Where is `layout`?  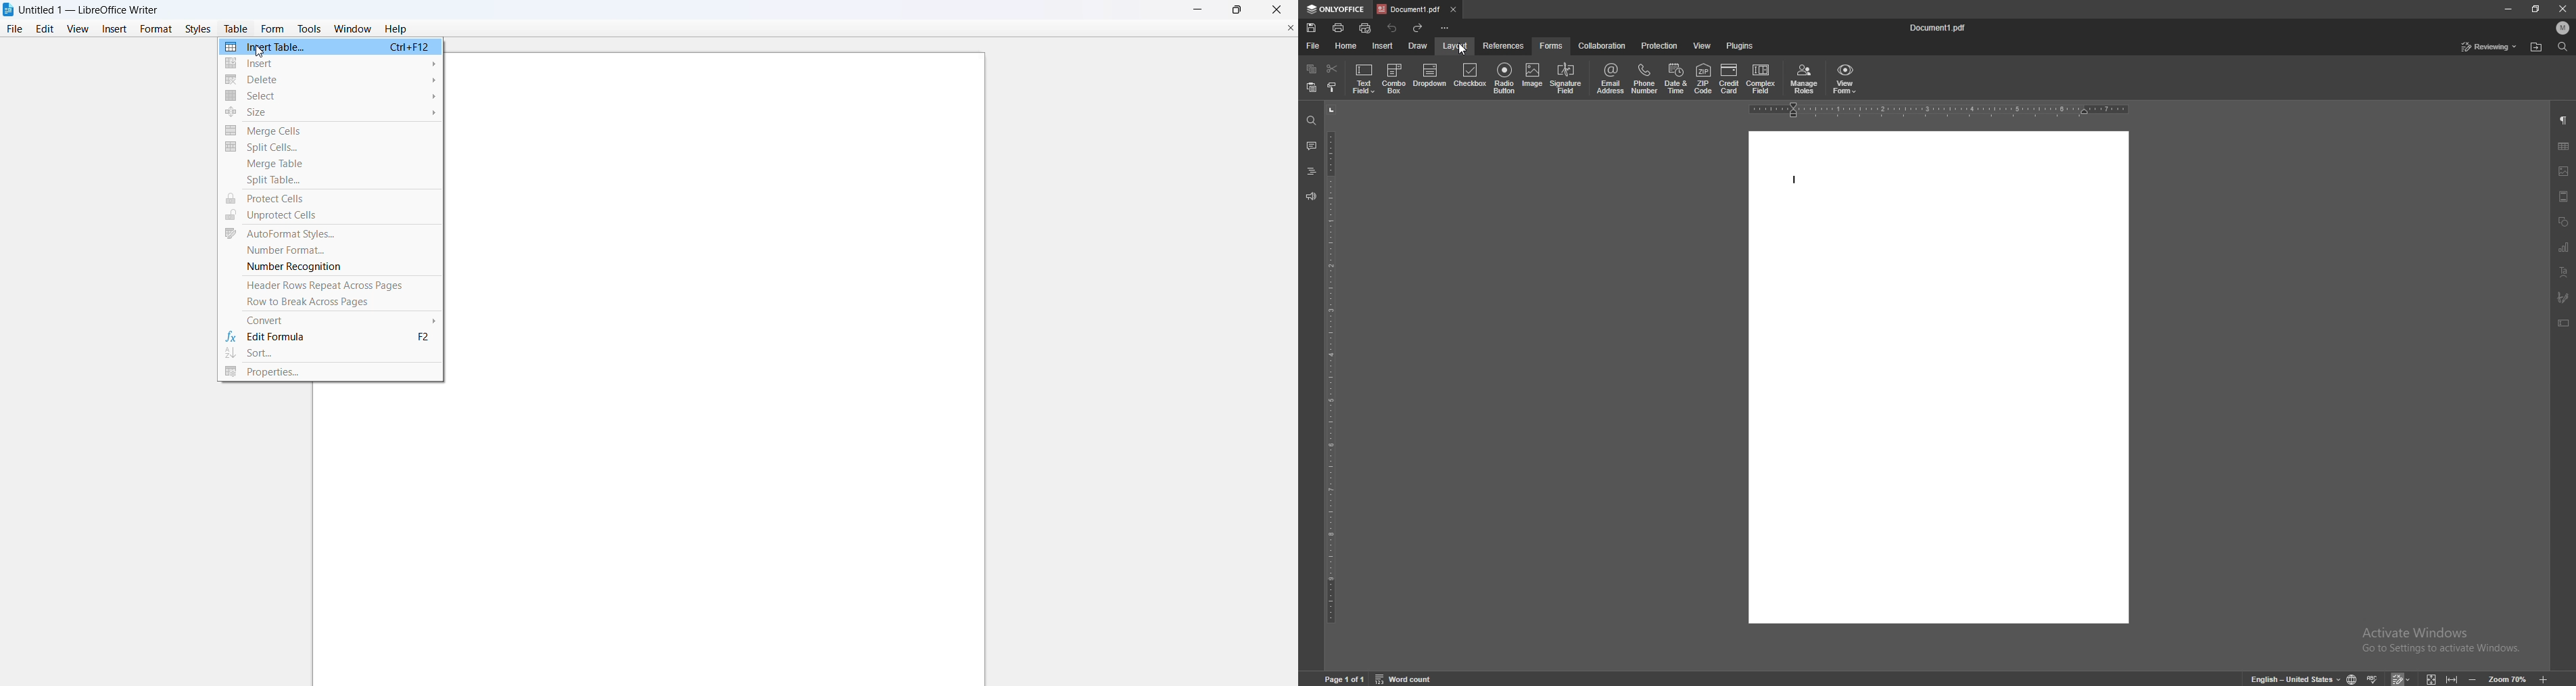
layout is located at coordinates (1457, 45).